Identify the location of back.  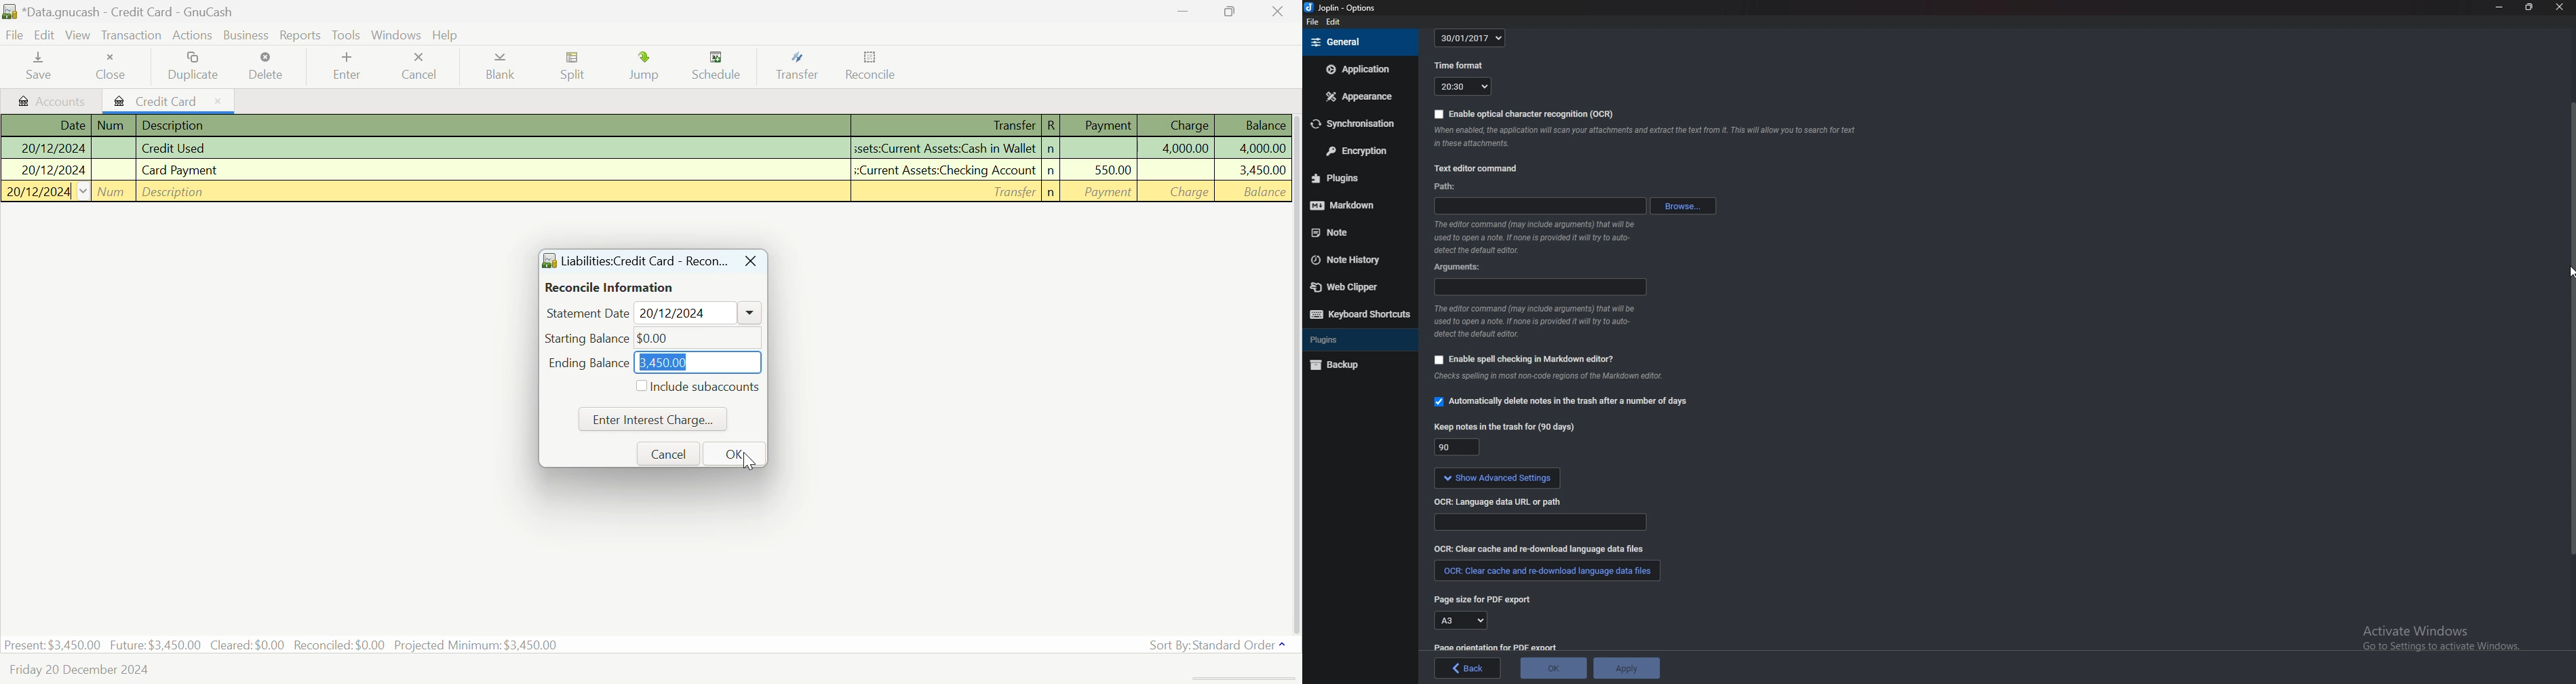
(1468, 668).